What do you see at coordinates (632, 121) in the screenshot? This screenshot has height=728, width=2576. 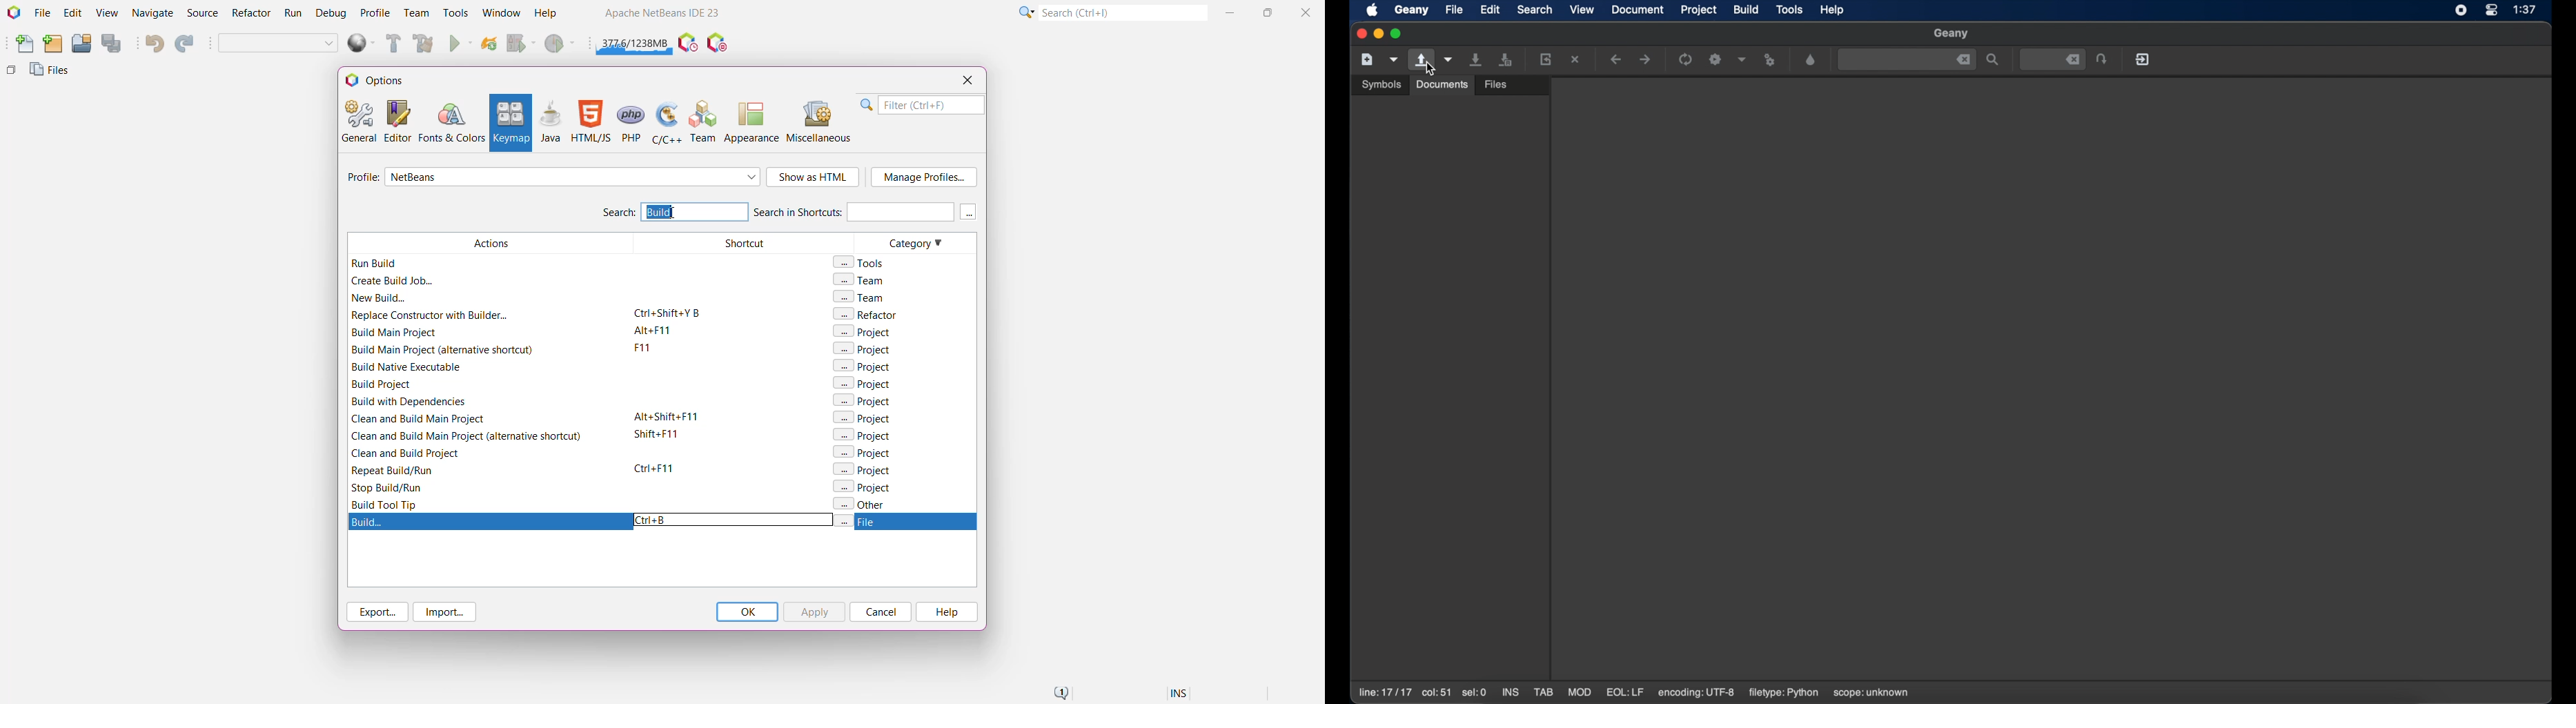 I see `PHP` at bounding box center [632, 121].